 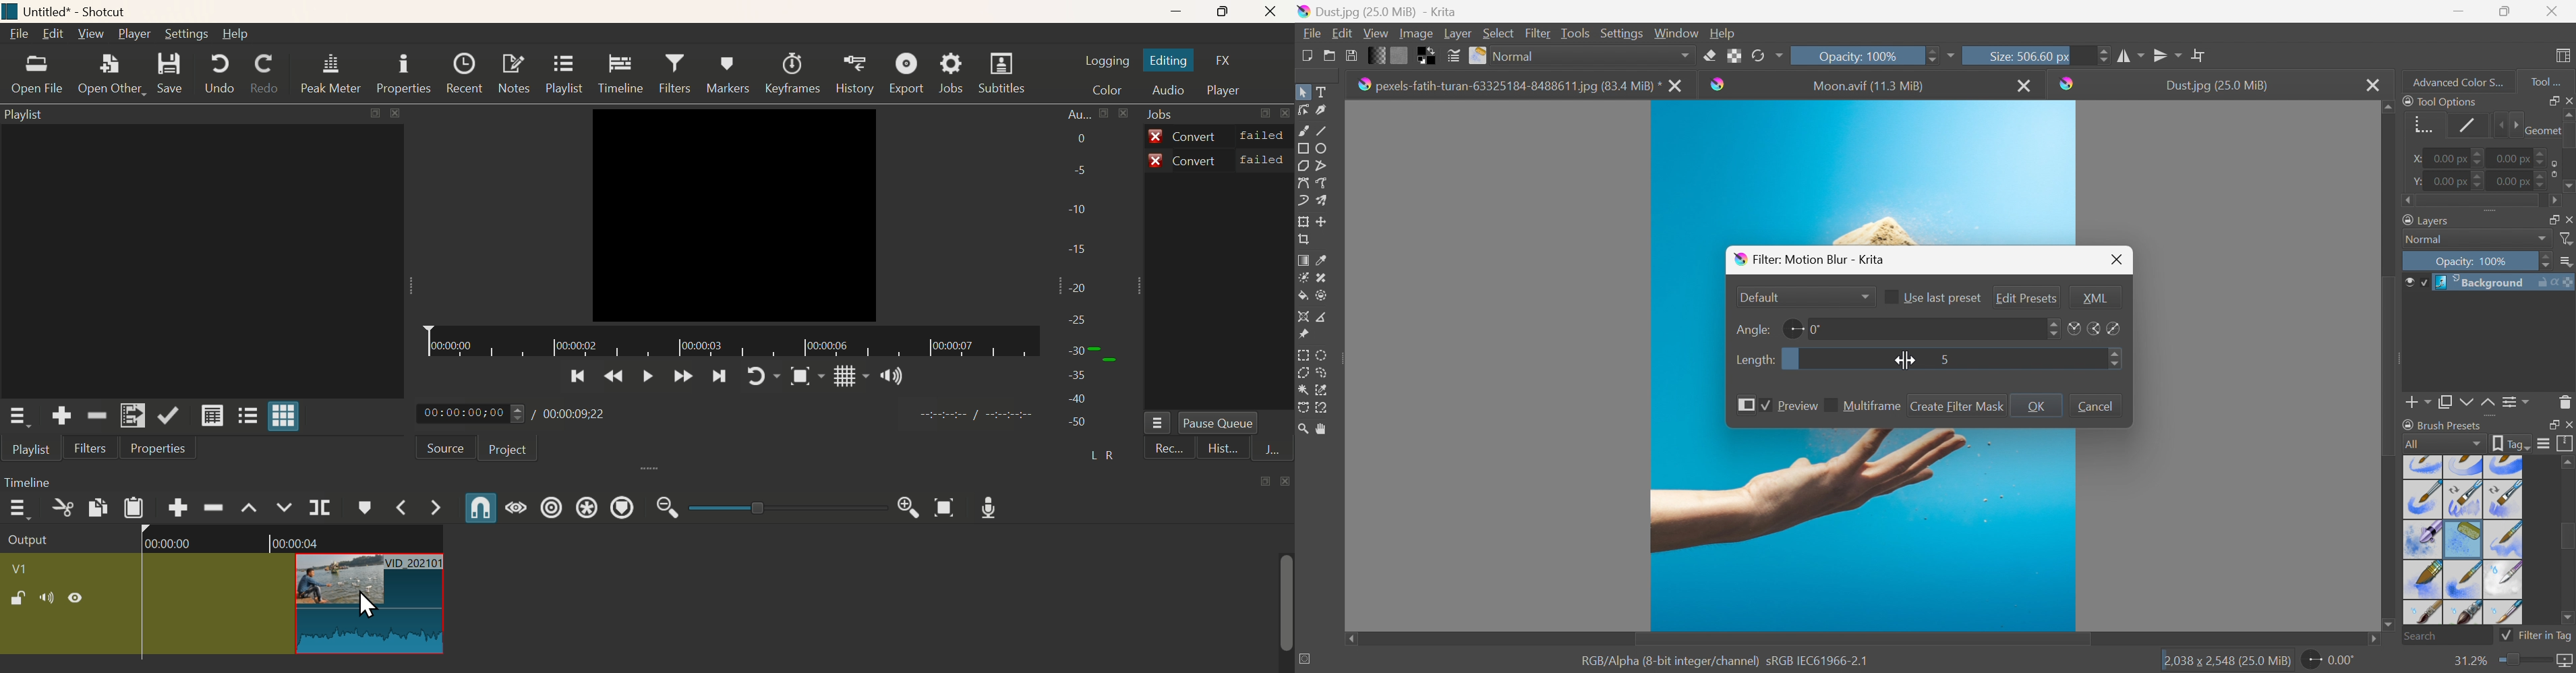 What do you see at coordinates (991, 508) in the screenshot?
I see `` at bounding box center [991, 508].